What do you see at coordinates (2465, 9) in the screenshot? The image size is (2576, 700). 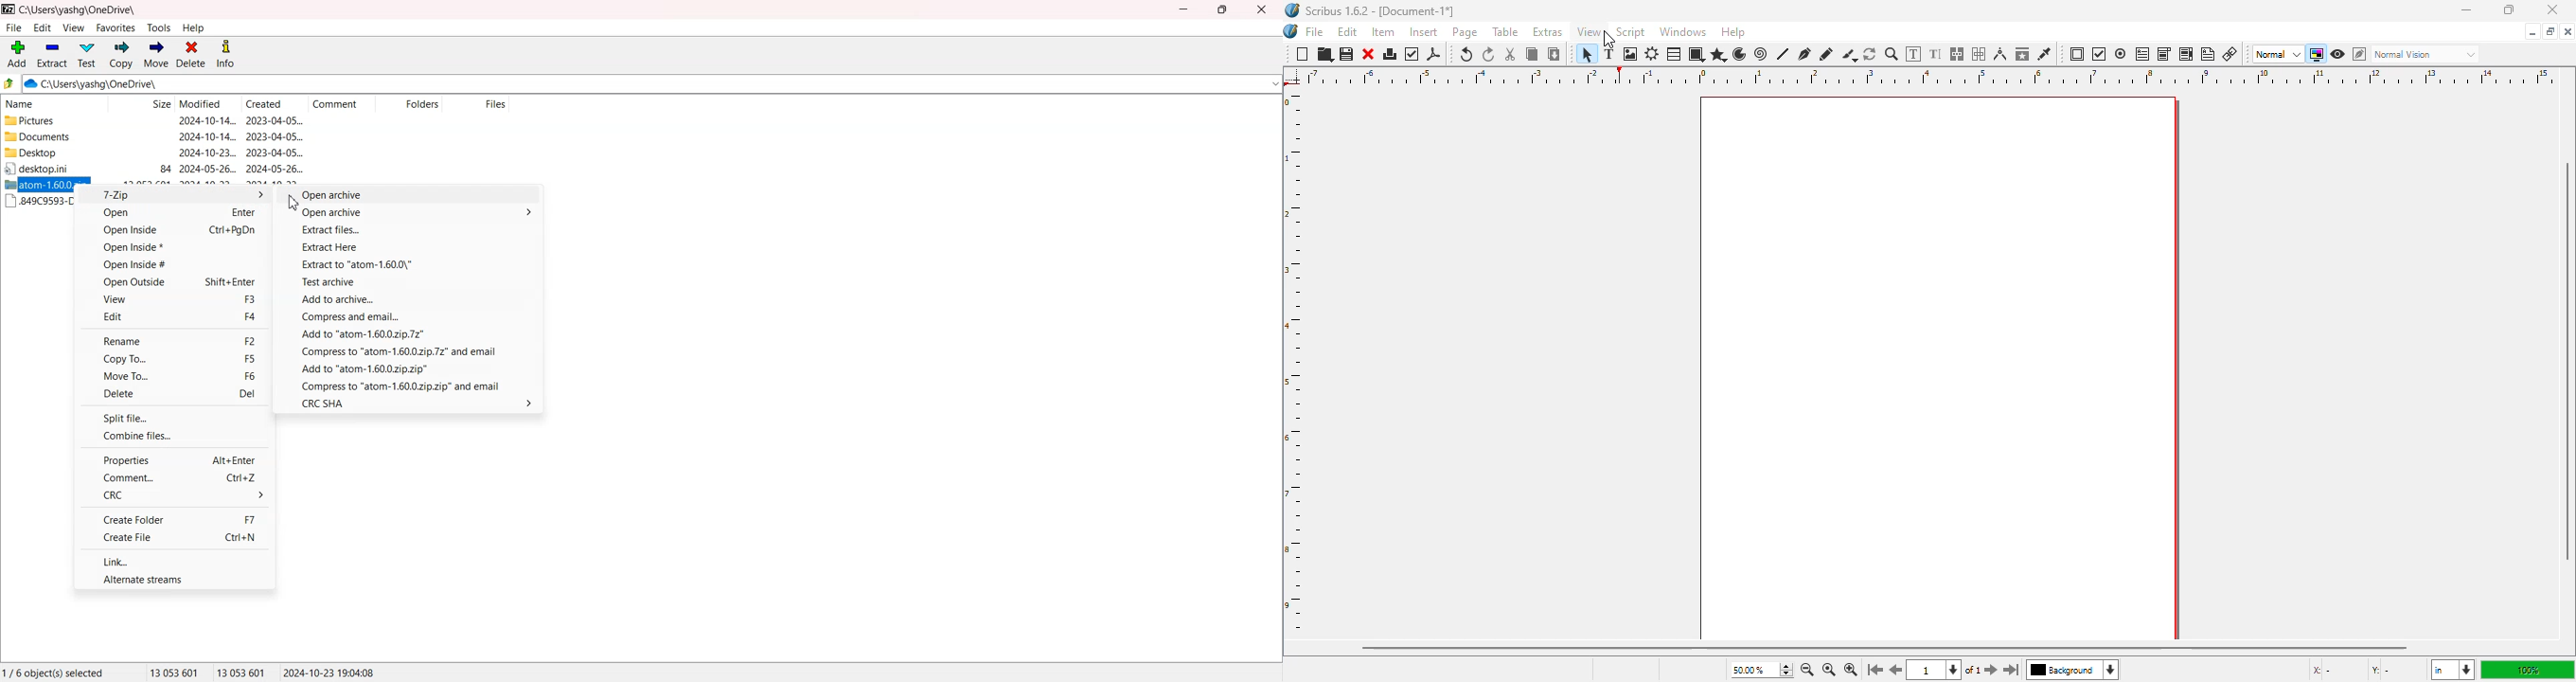 I see `minimize` at bounding box center [2465, 9].